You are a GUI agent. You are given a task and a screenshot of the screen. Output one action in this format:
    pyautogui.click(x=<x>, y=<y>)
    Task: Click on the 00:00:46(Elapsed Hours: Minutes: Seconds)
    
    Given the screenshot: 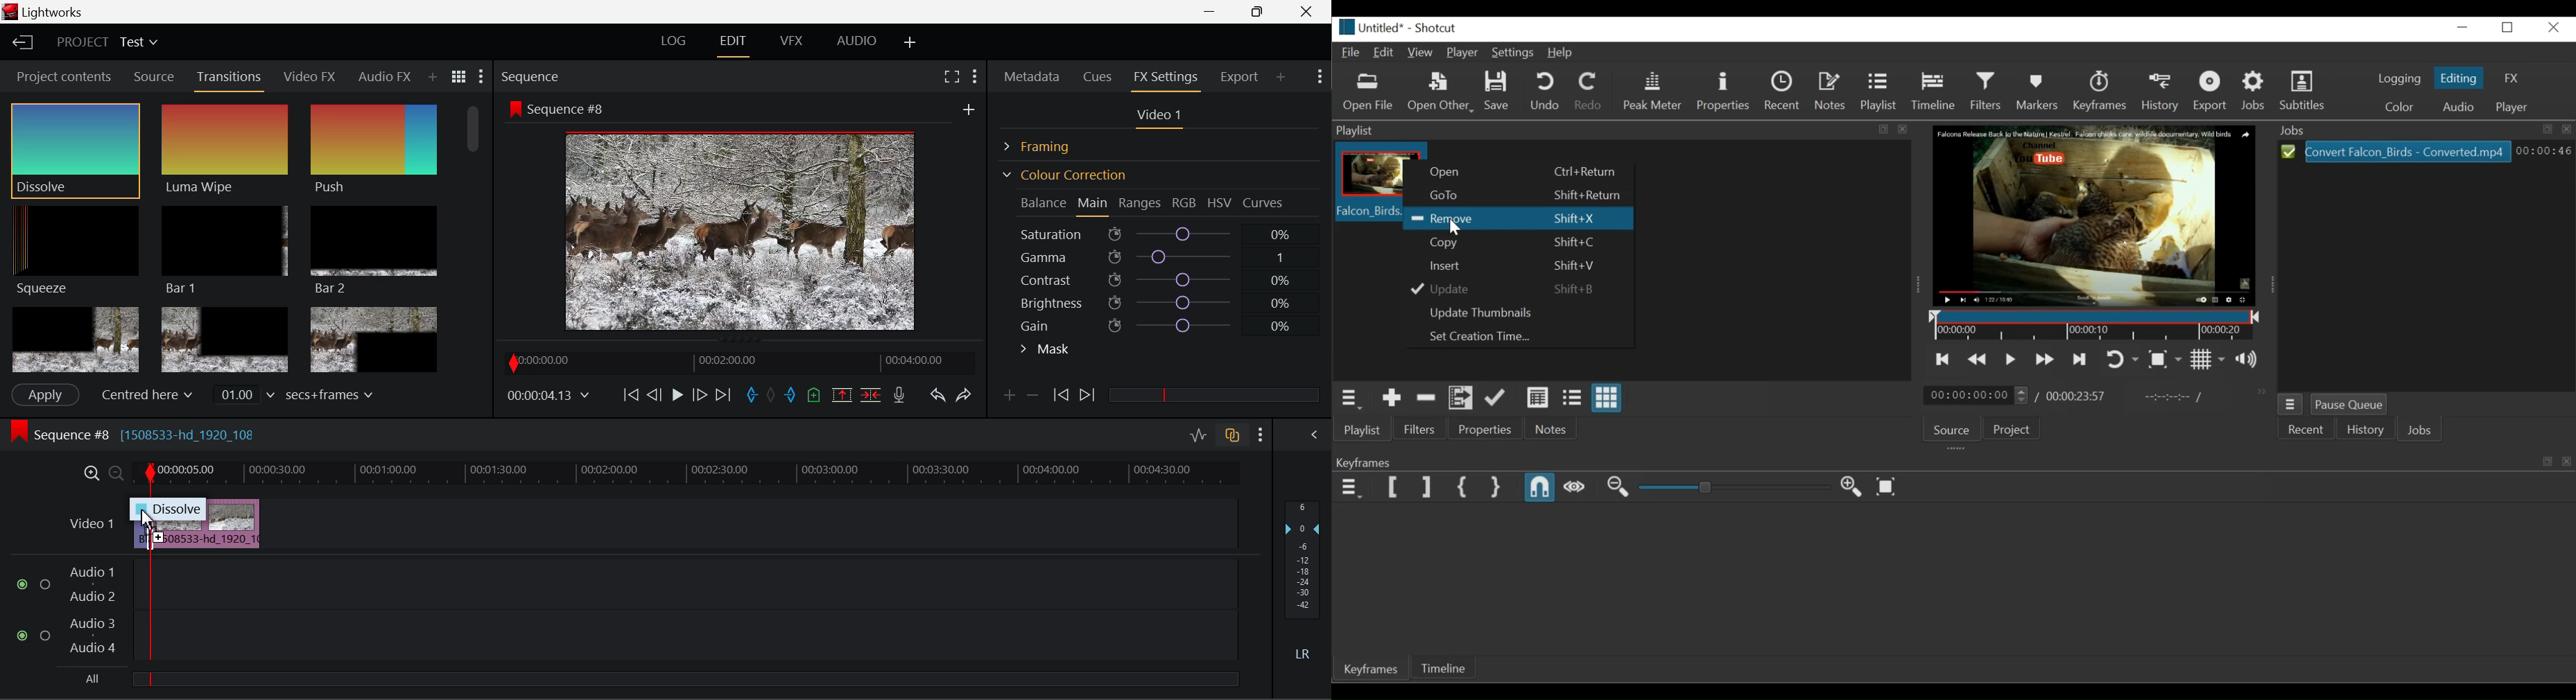 What is the action you would take?
    pyautogui.click(x=2544, y=150)
    